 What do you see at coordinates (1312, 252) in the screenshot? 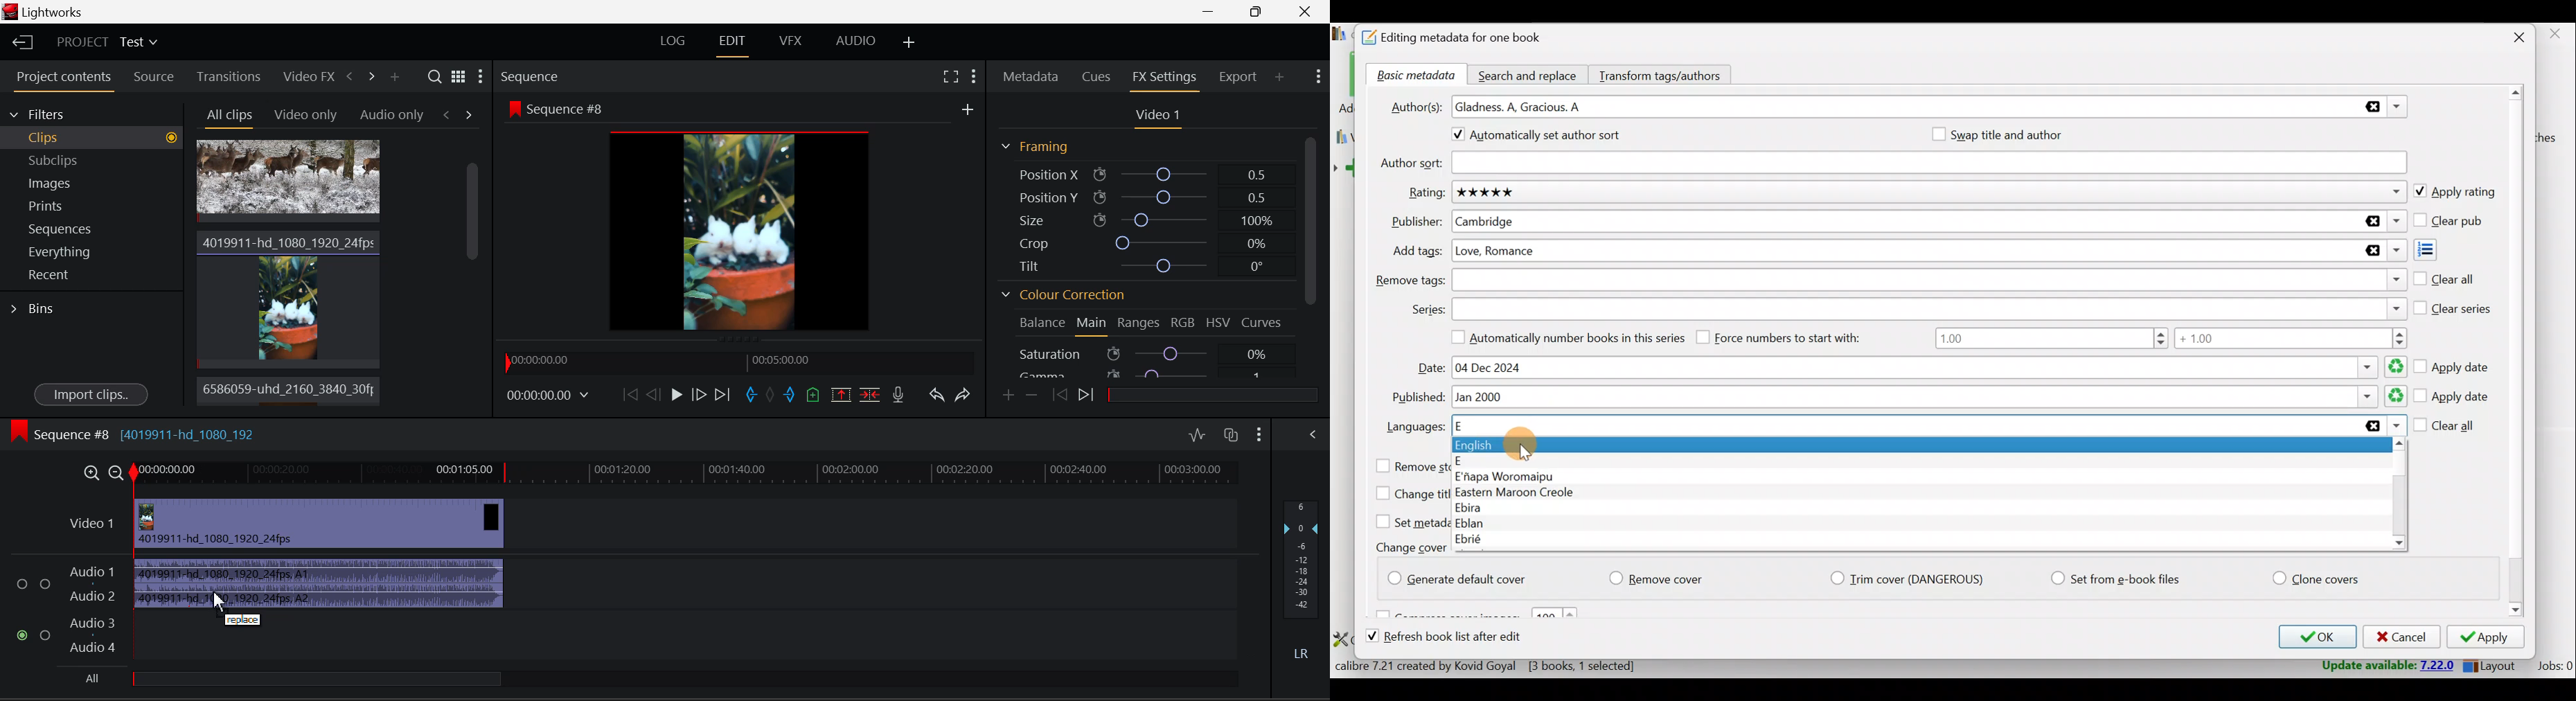
I see `Scroll Bar` at bounding box center [1312, 252].